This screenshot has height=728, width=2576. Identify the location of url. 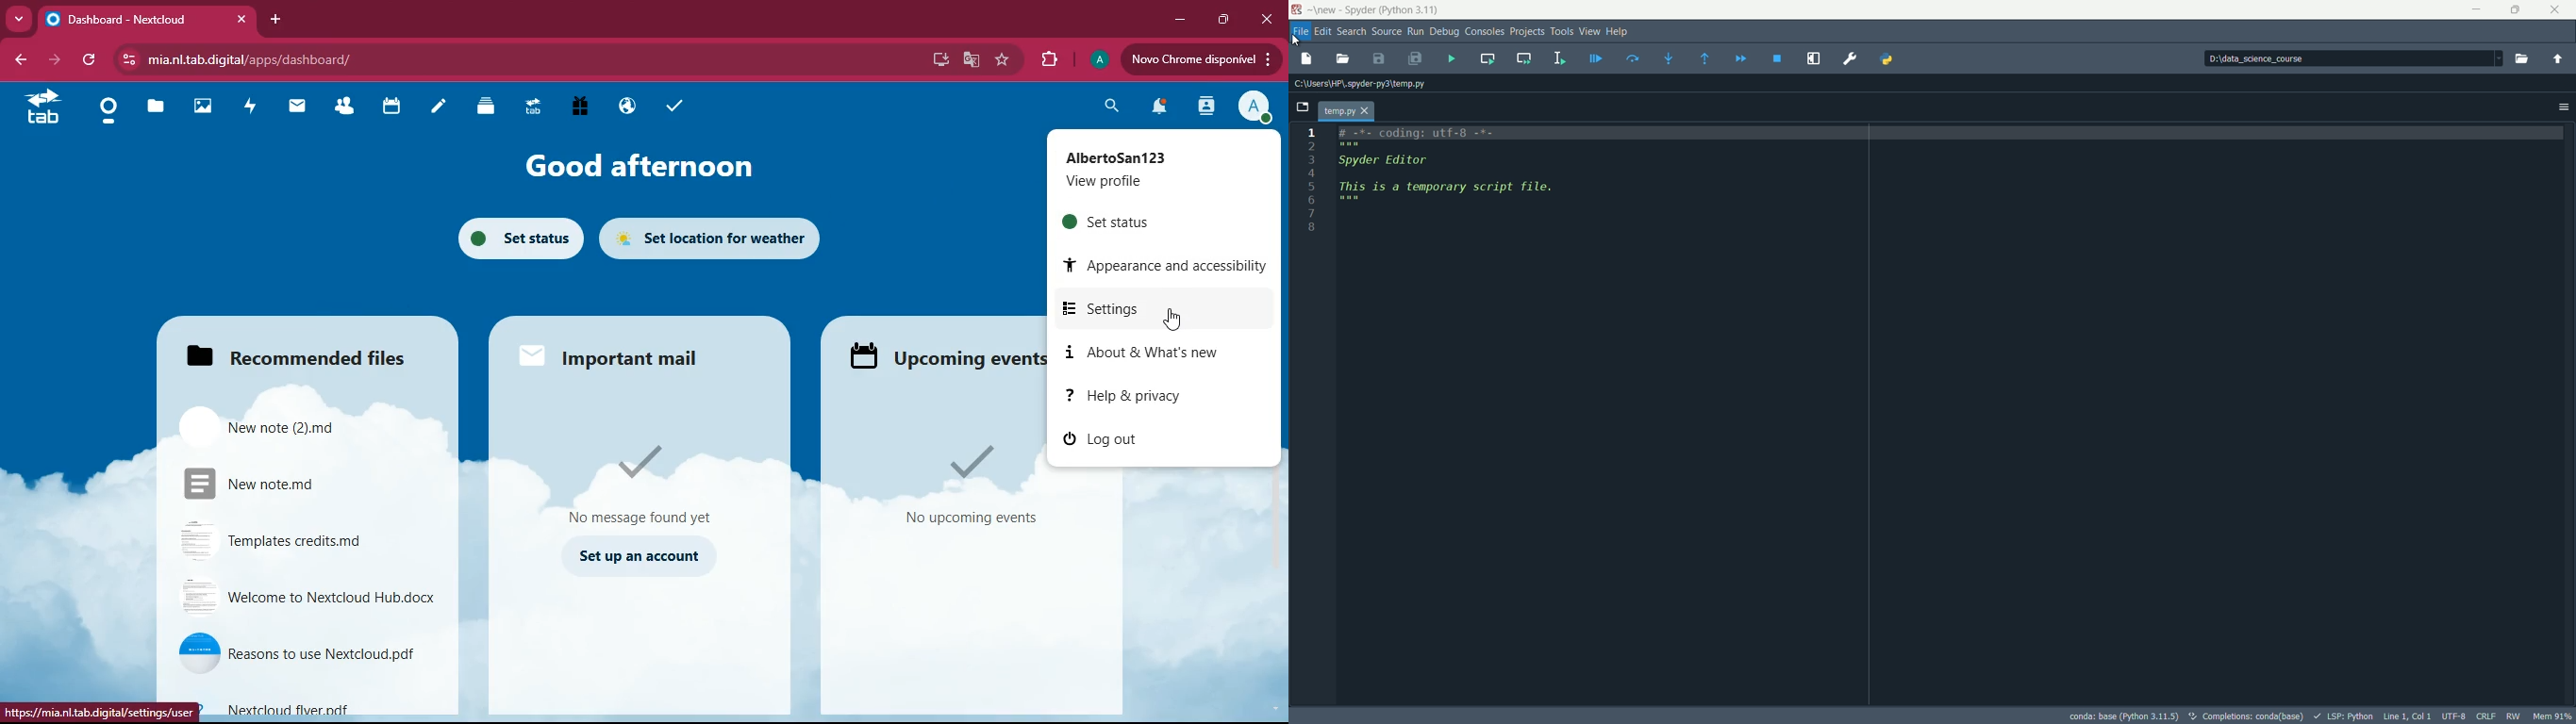
(104, 712).